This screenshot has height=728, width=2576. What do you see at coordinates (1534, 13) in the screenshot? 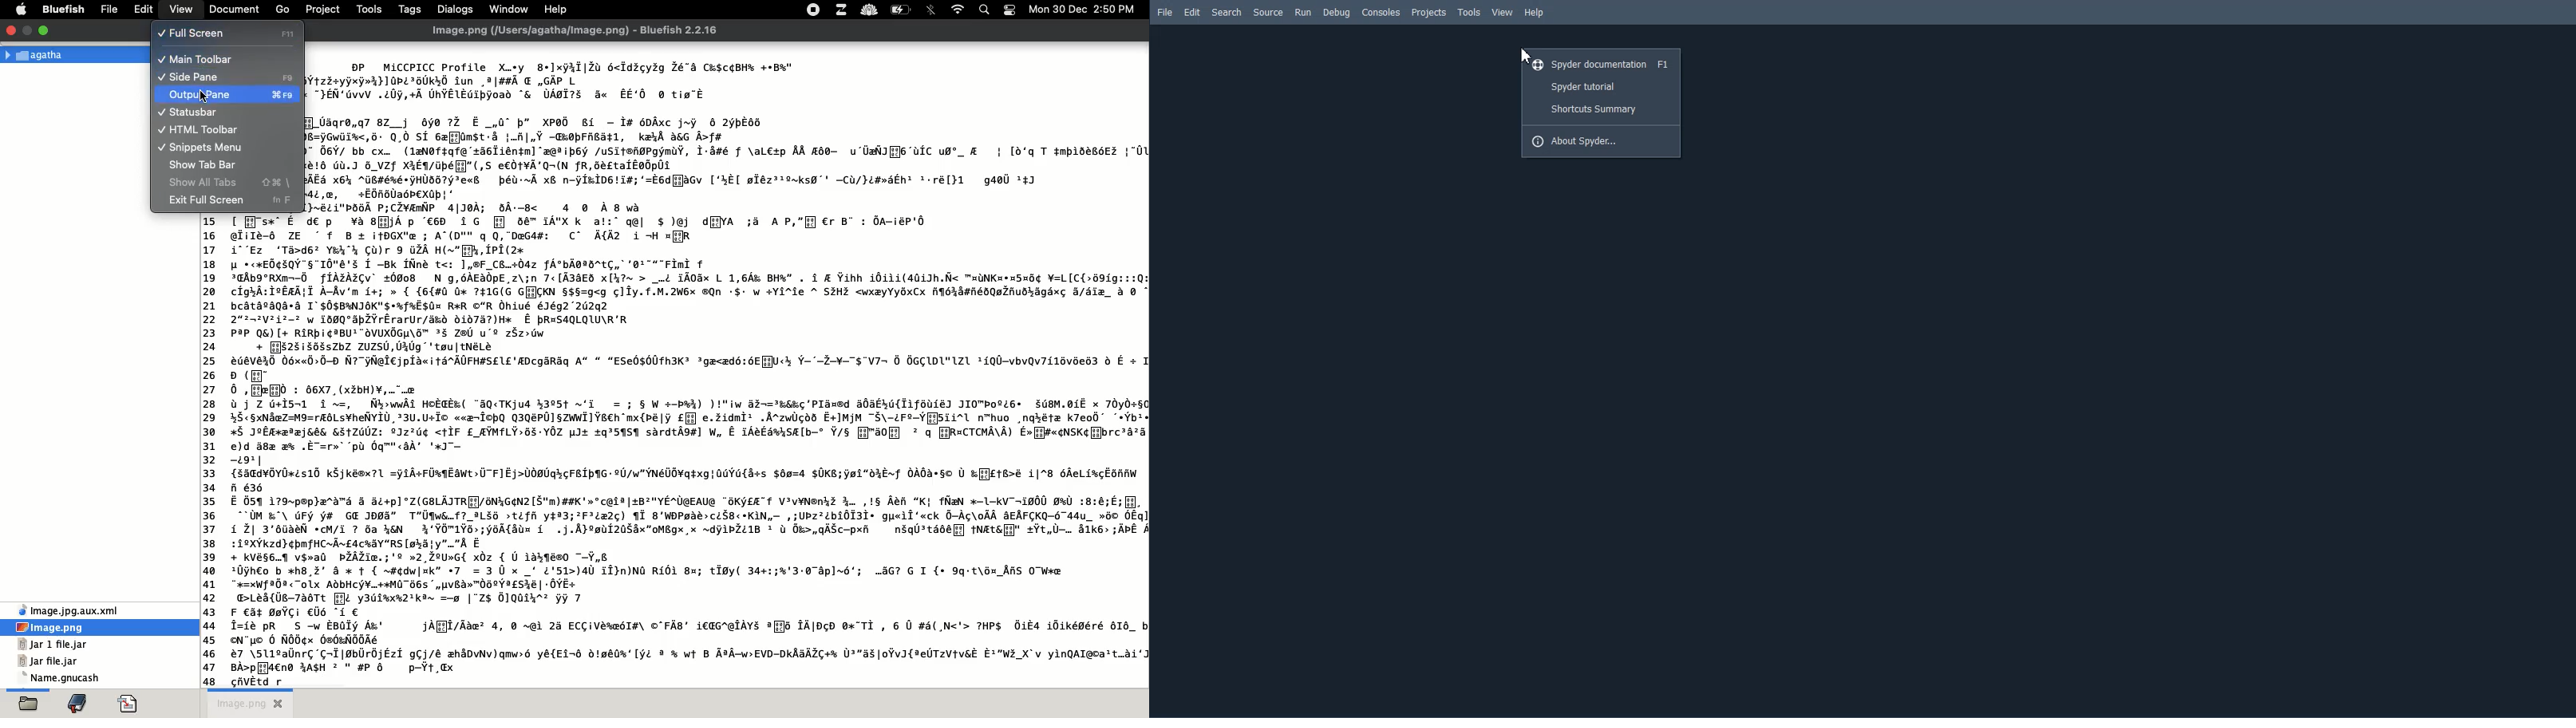
I see `Help` at bounding box center [1534, 13].